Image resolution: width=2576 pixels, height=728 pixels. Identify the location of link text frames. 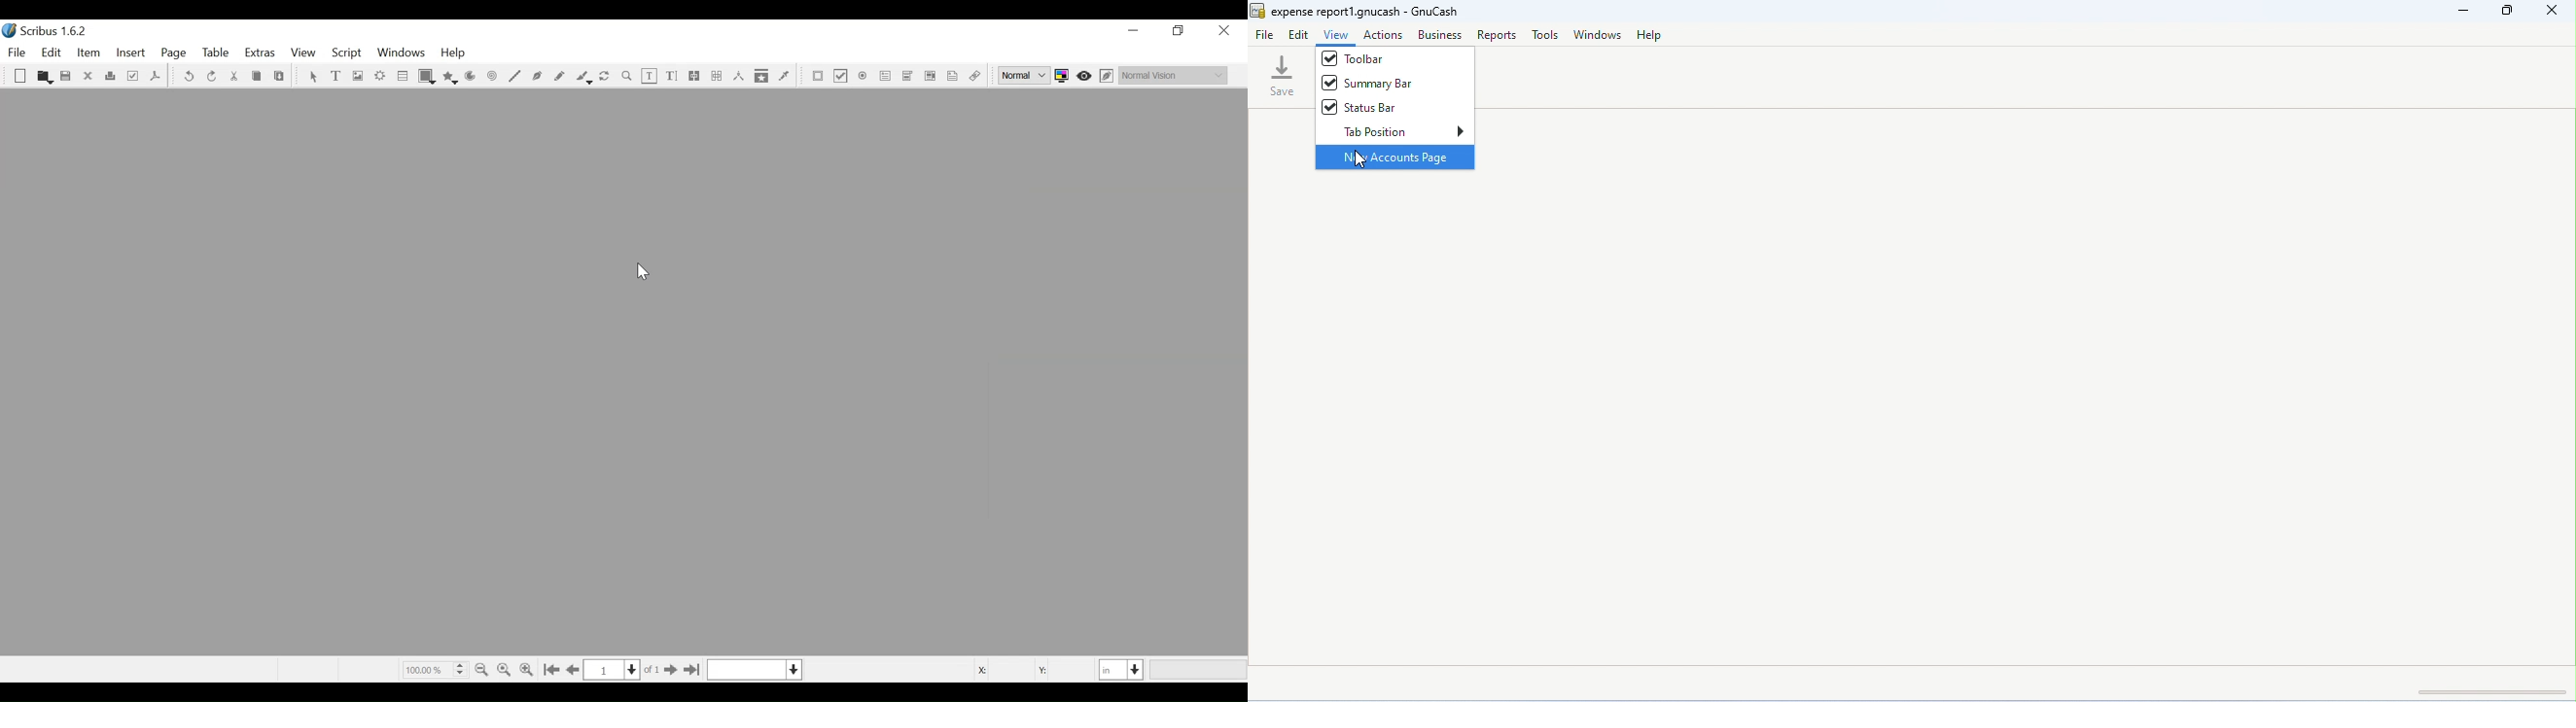
(695, 76).